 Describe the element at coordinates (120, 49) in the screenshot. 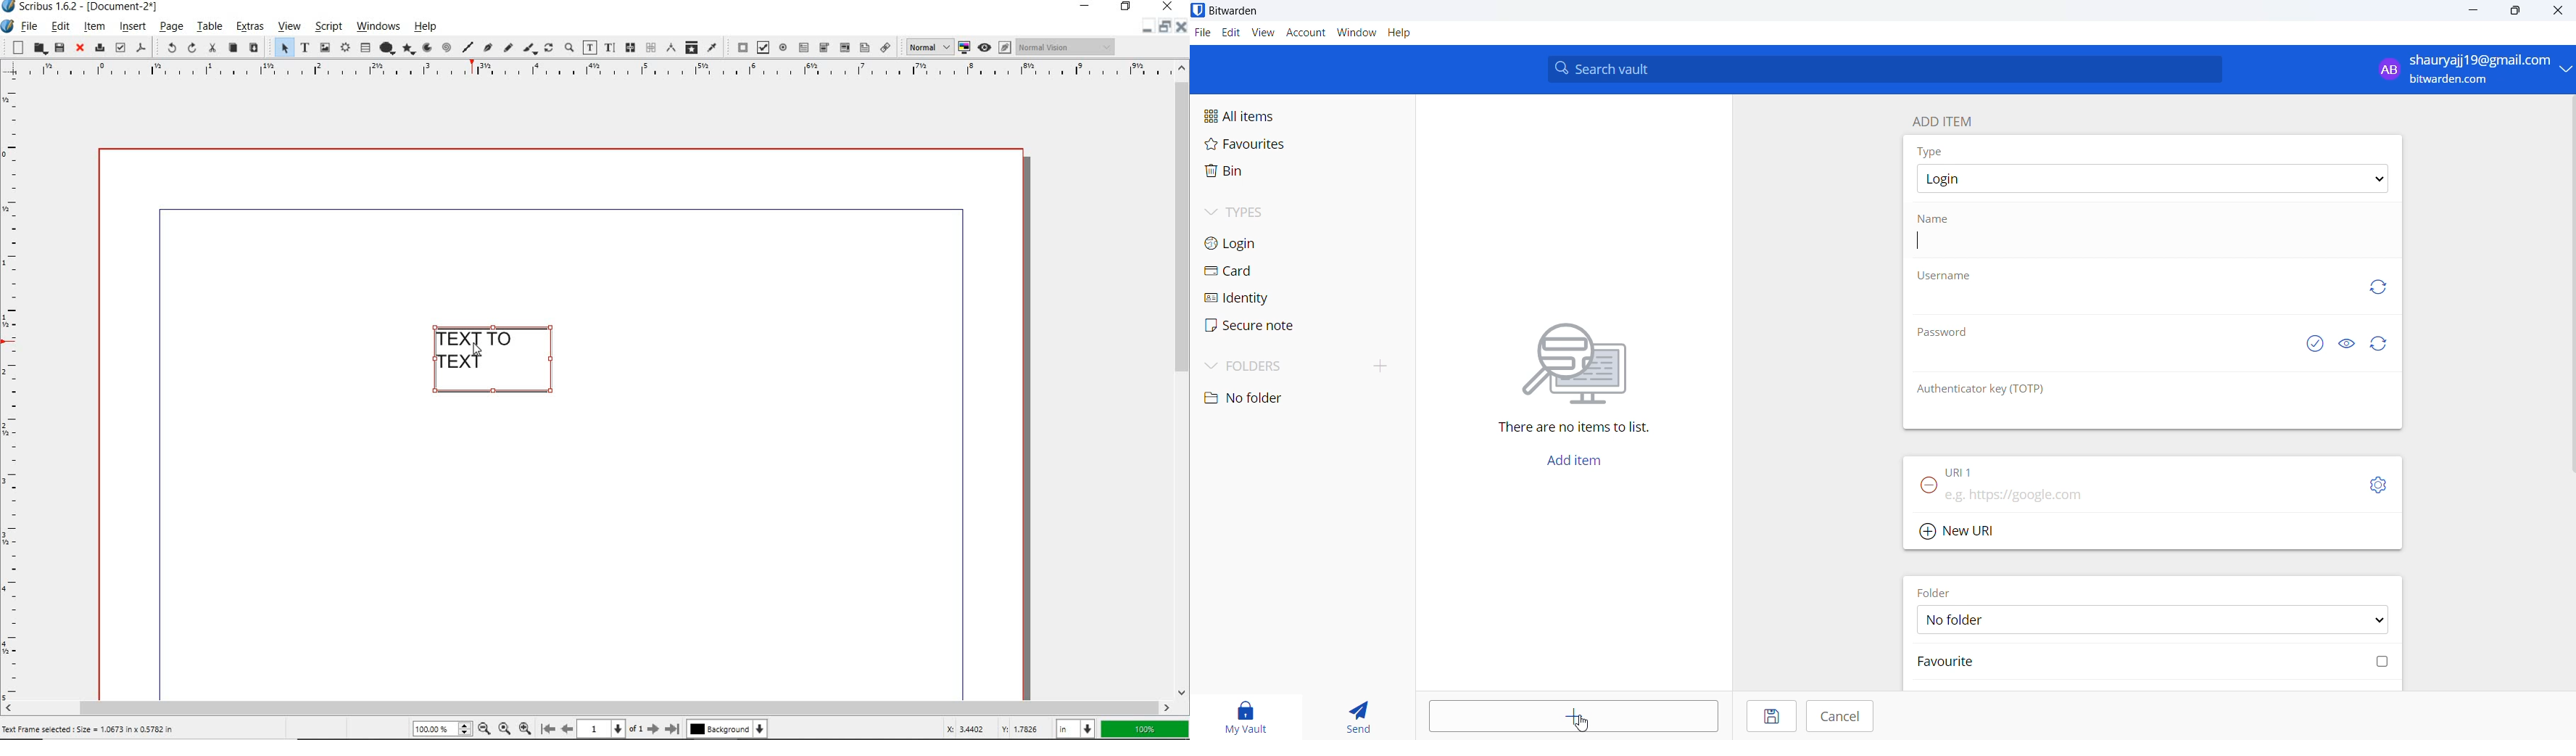

I see `preflight verifier` at that location.